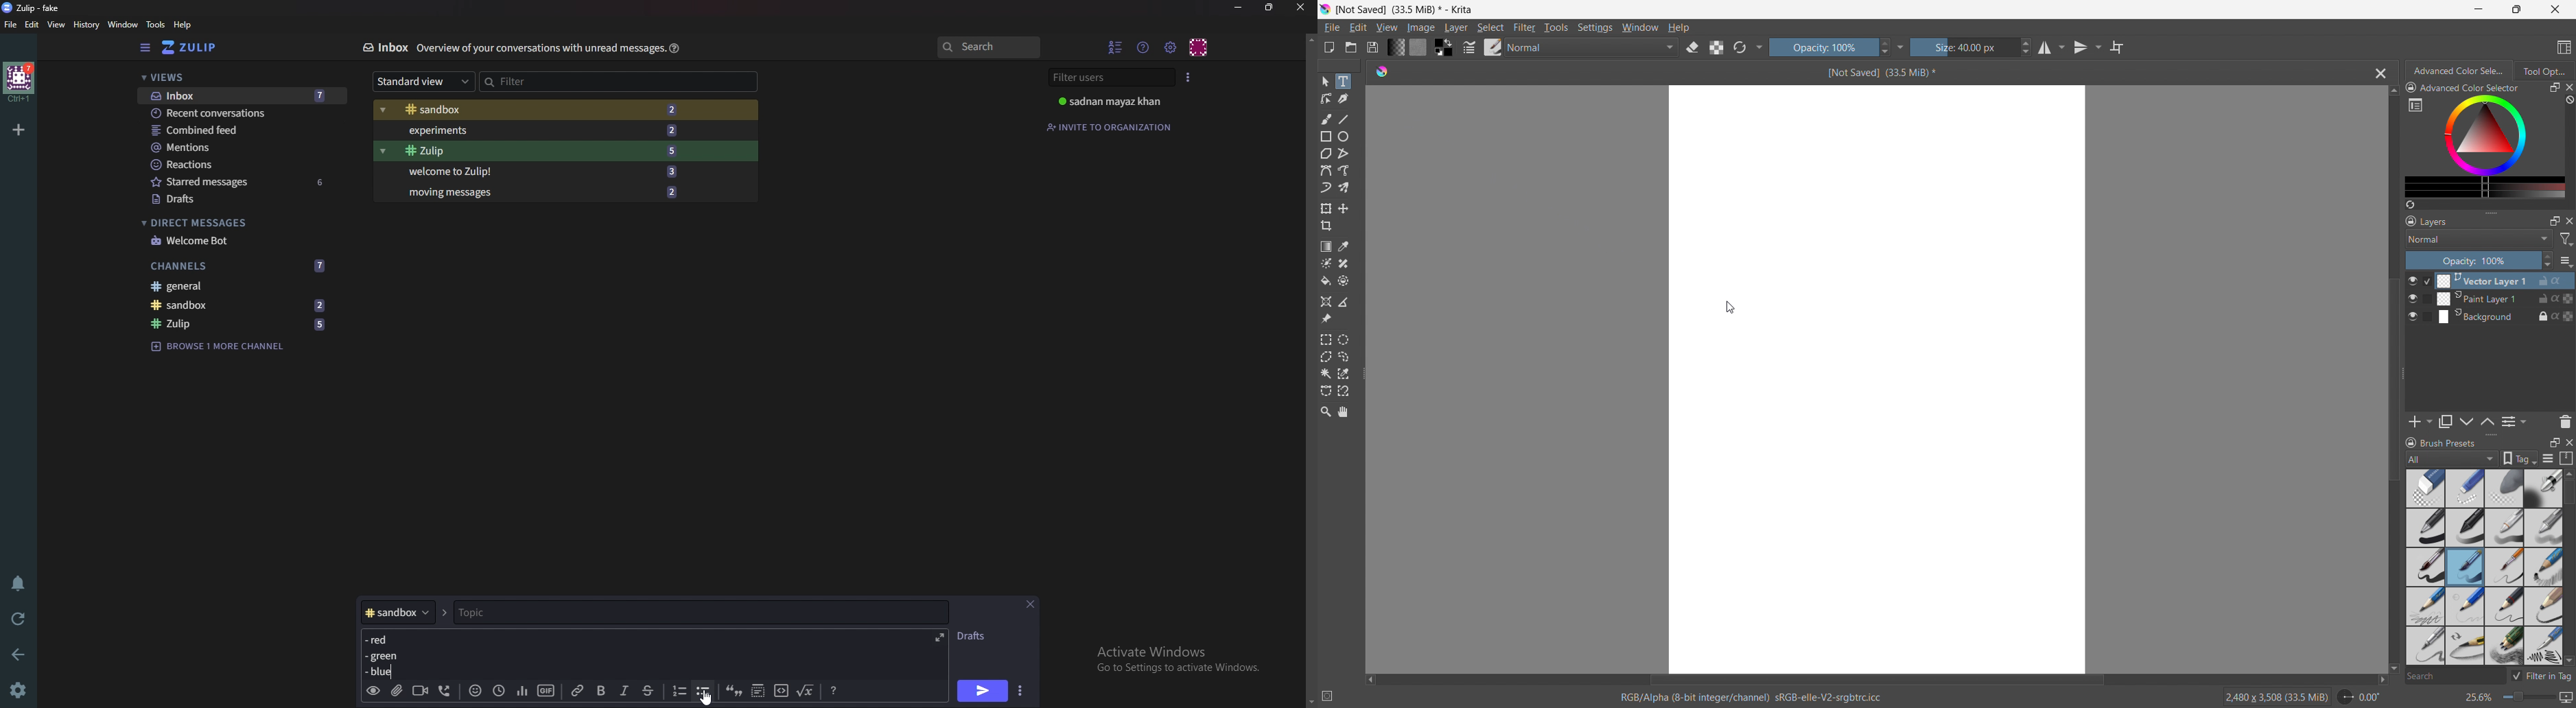 Image resolution: width=2576 pixels, height=728 pixels. I want to click on Brush, so click(2466, 567).